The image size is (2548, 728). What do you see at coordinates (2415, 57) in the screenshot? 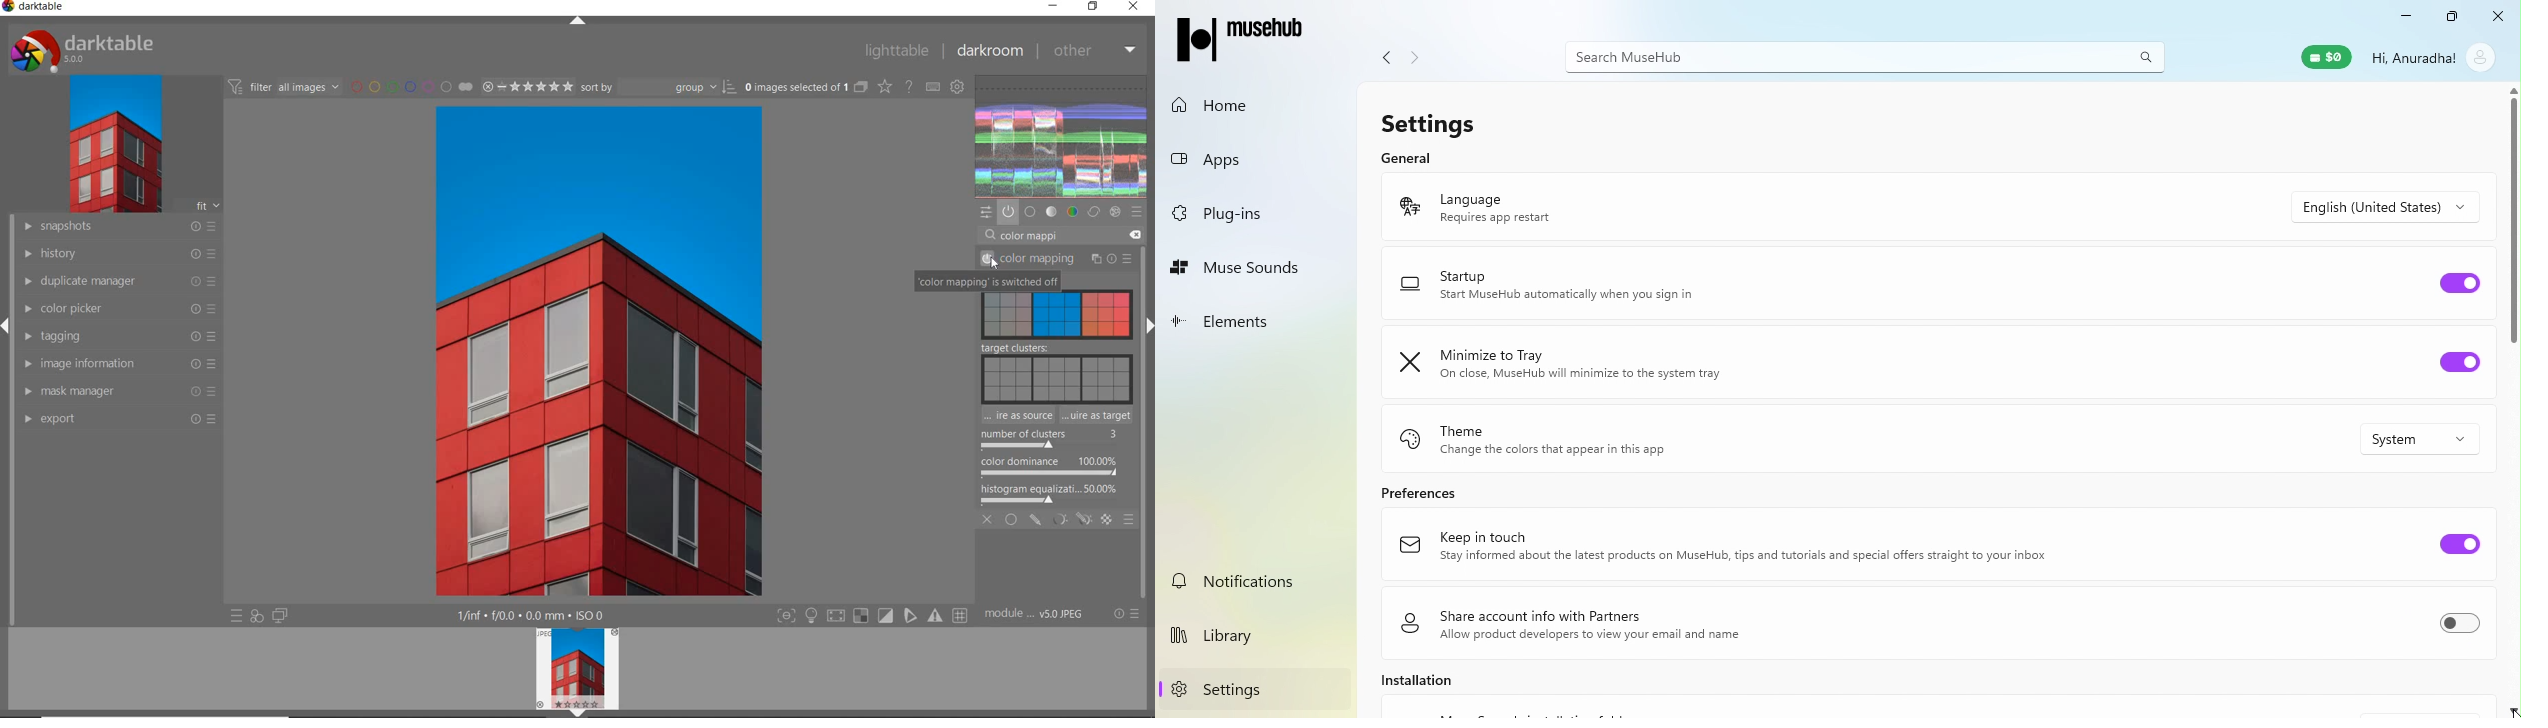
I see `Hi, Anuradha!` at bounding box center [2415, 57].